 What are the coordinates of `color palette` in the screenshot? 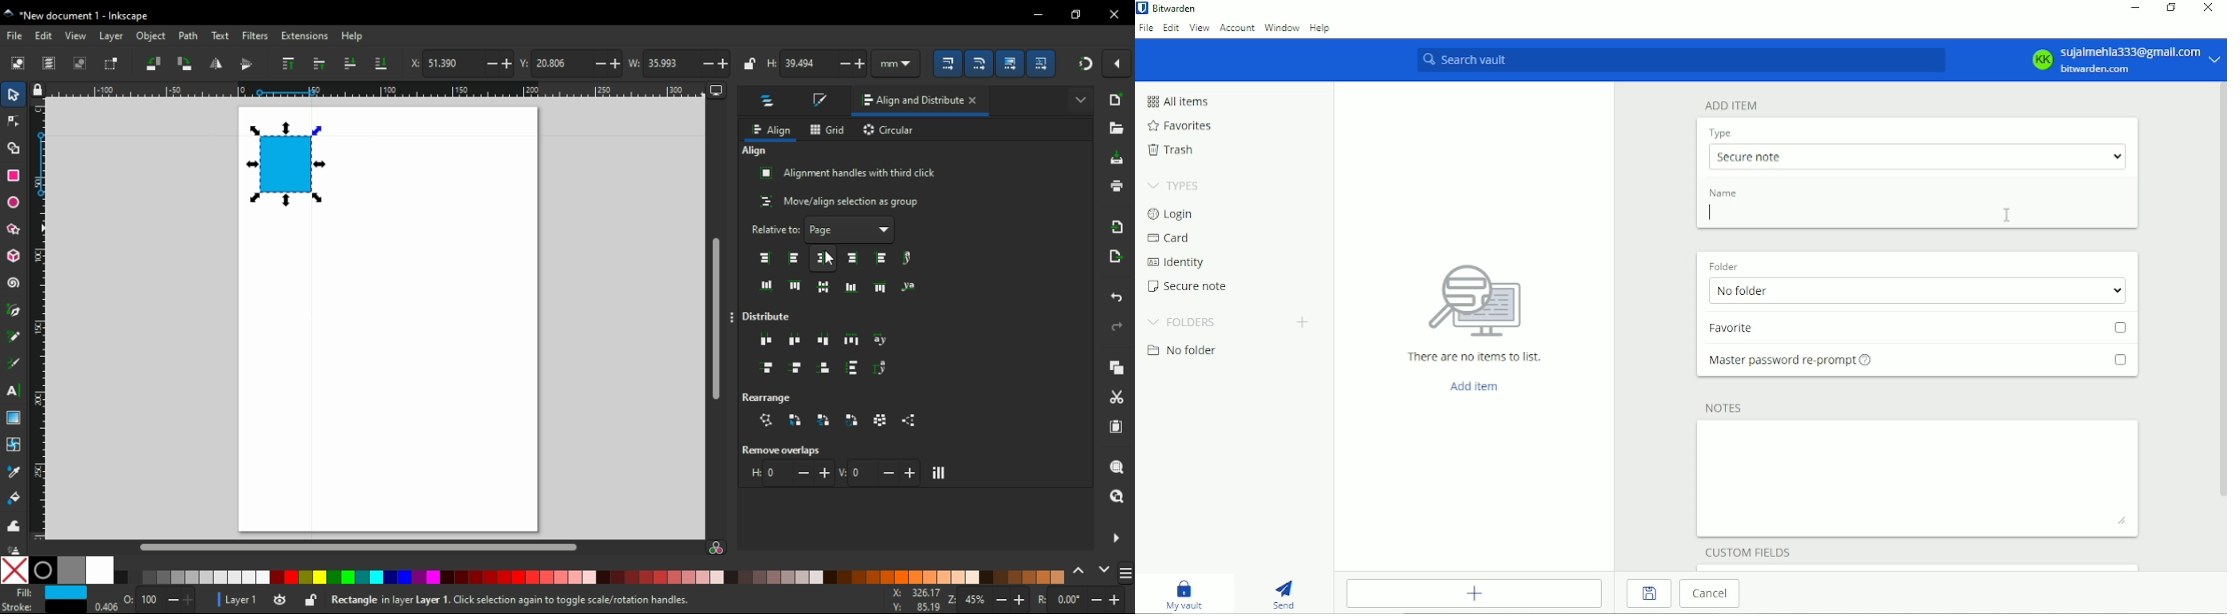 It's located at (593, 578).